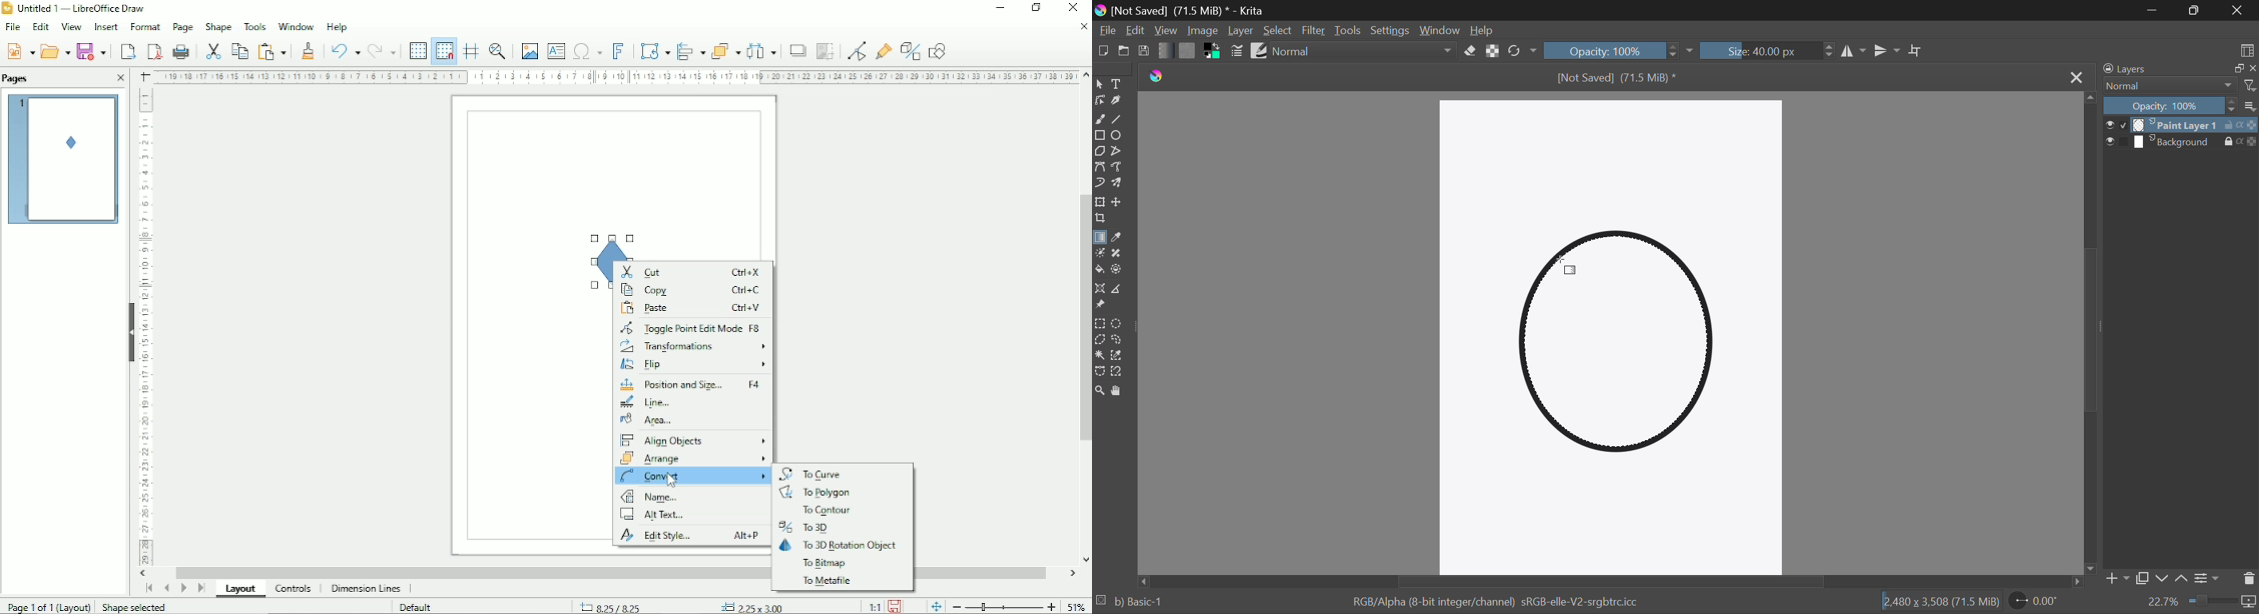 The height and width of the screenshot is (616, 2268). Describe the element at coordinates (1144, 51) in the screenshot. I see `Save` at that location.